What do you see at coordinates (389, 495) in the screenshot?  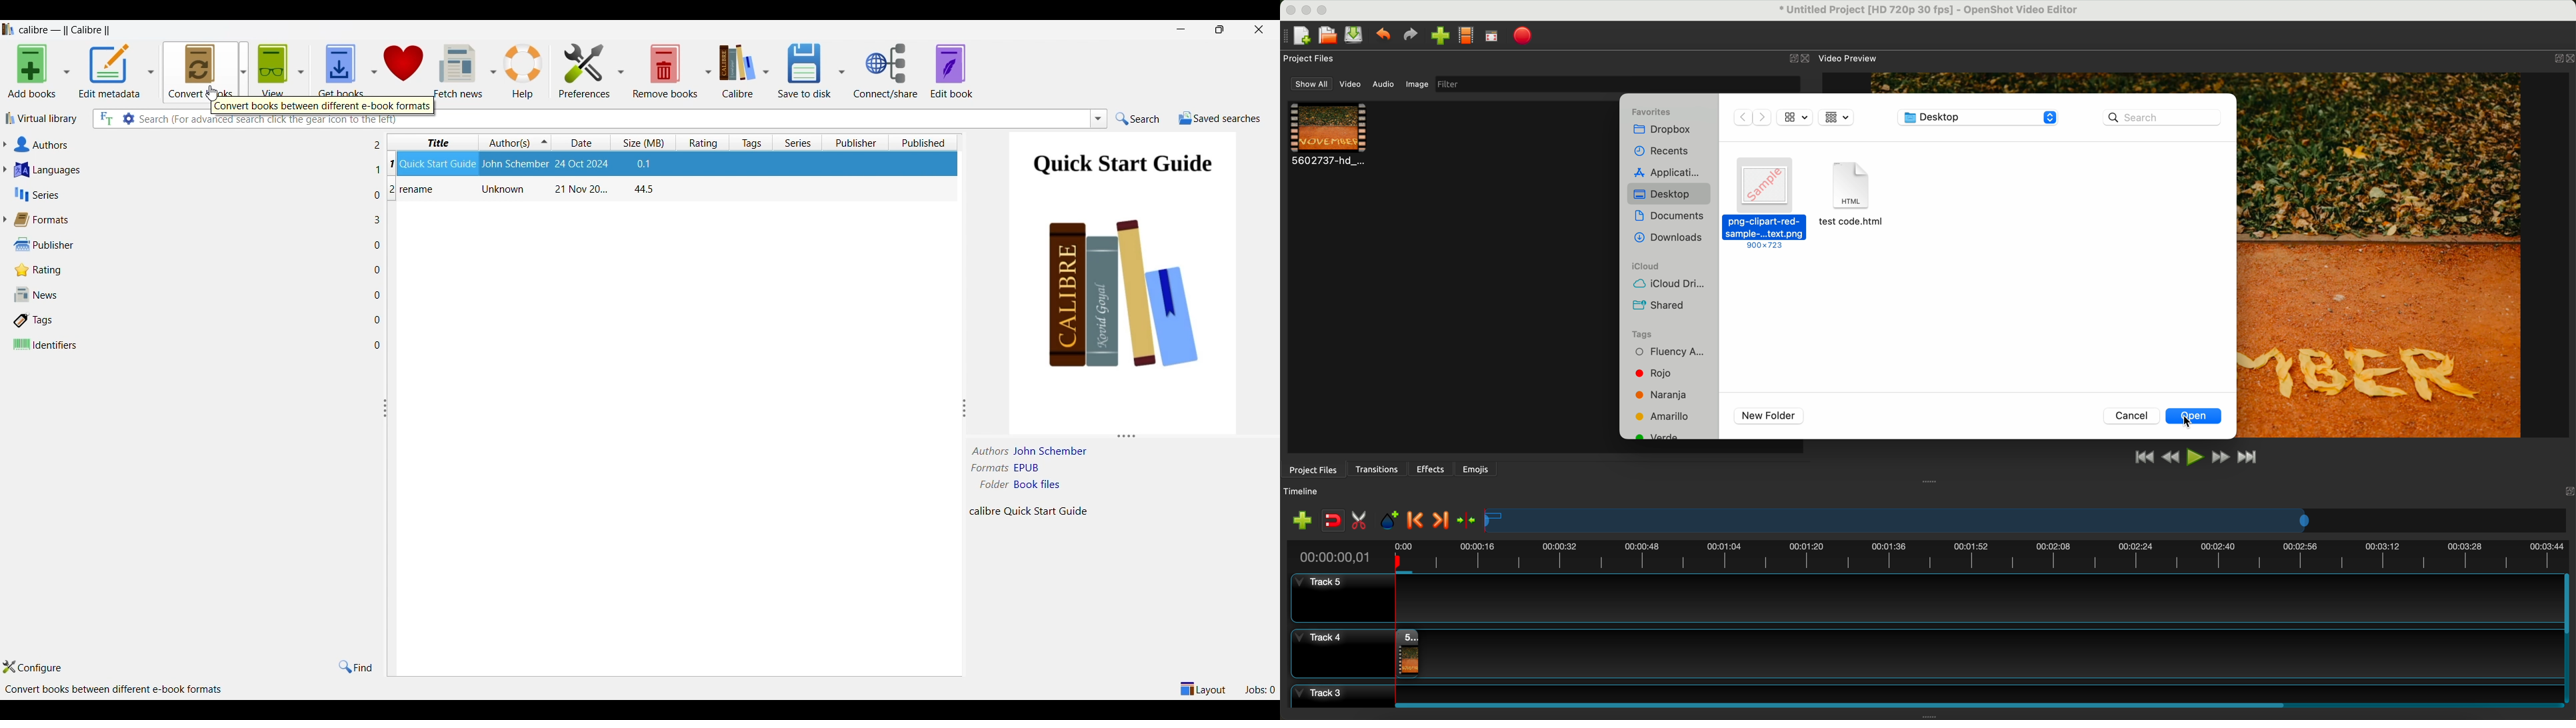 I see `Change width of panels attached ` at bounding box center [389, 495].